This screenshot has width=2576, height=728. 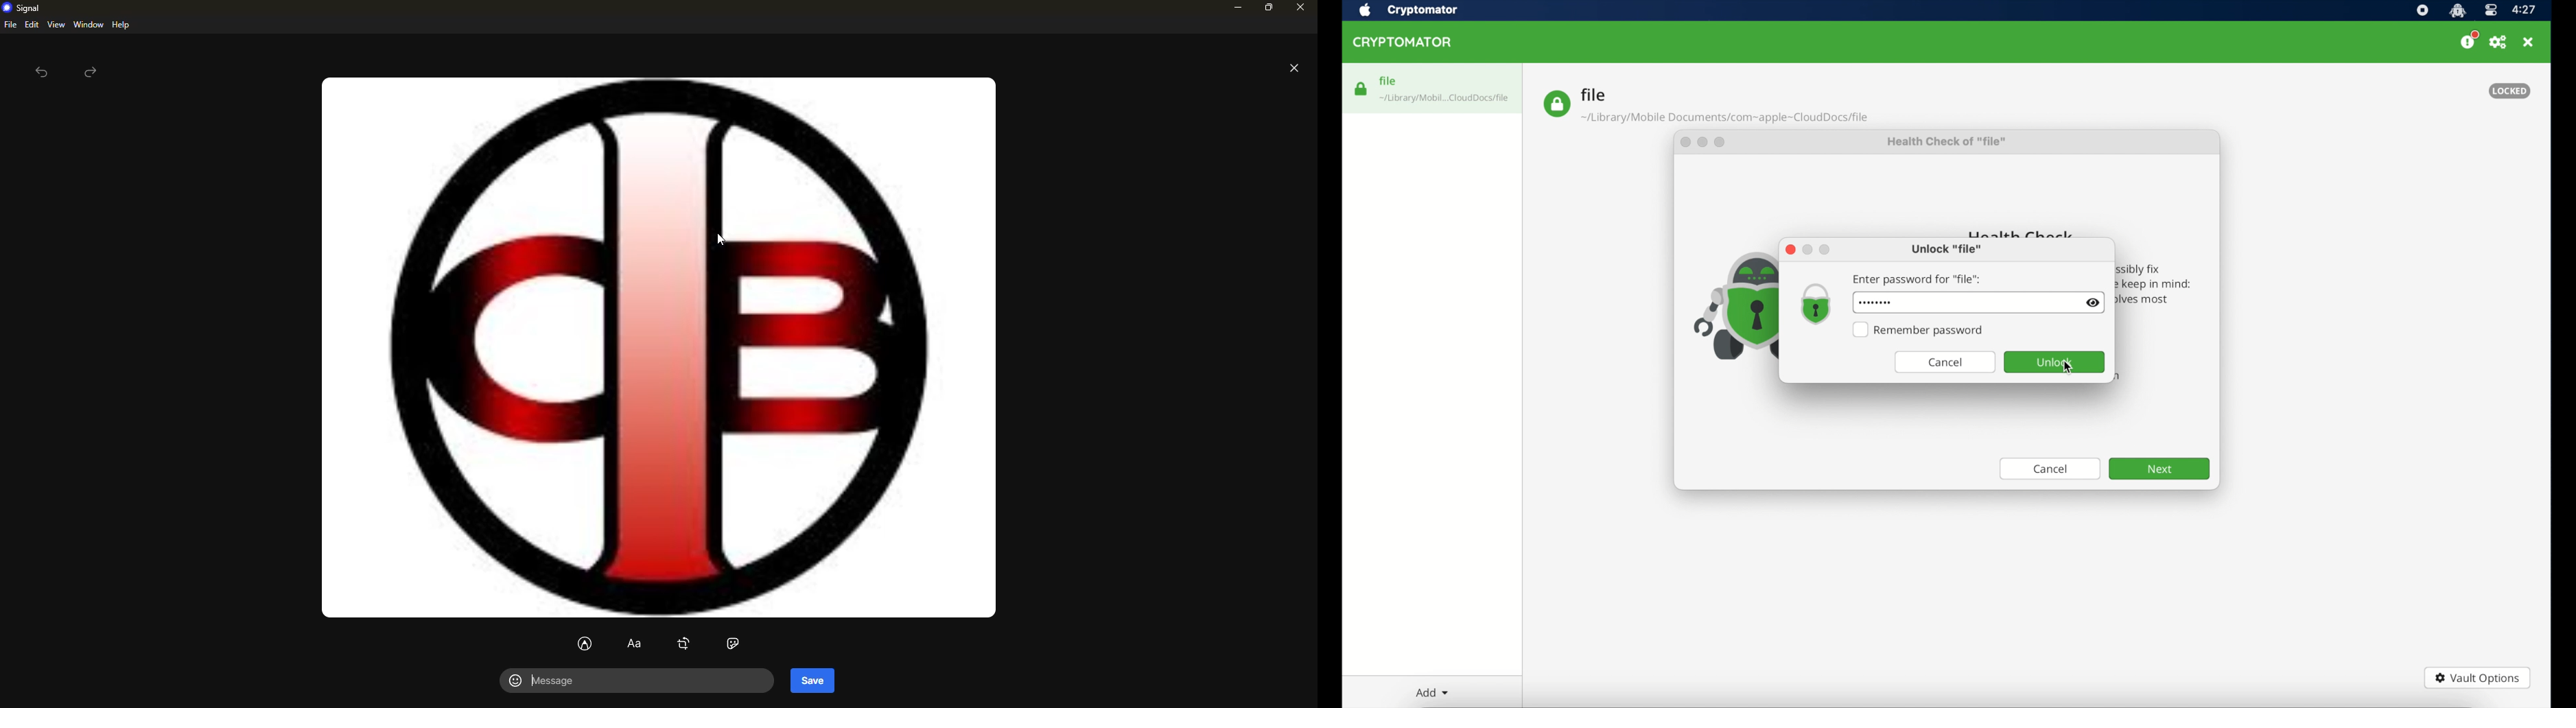 I want to click on health check of "file", so click(x=1948, y=144).